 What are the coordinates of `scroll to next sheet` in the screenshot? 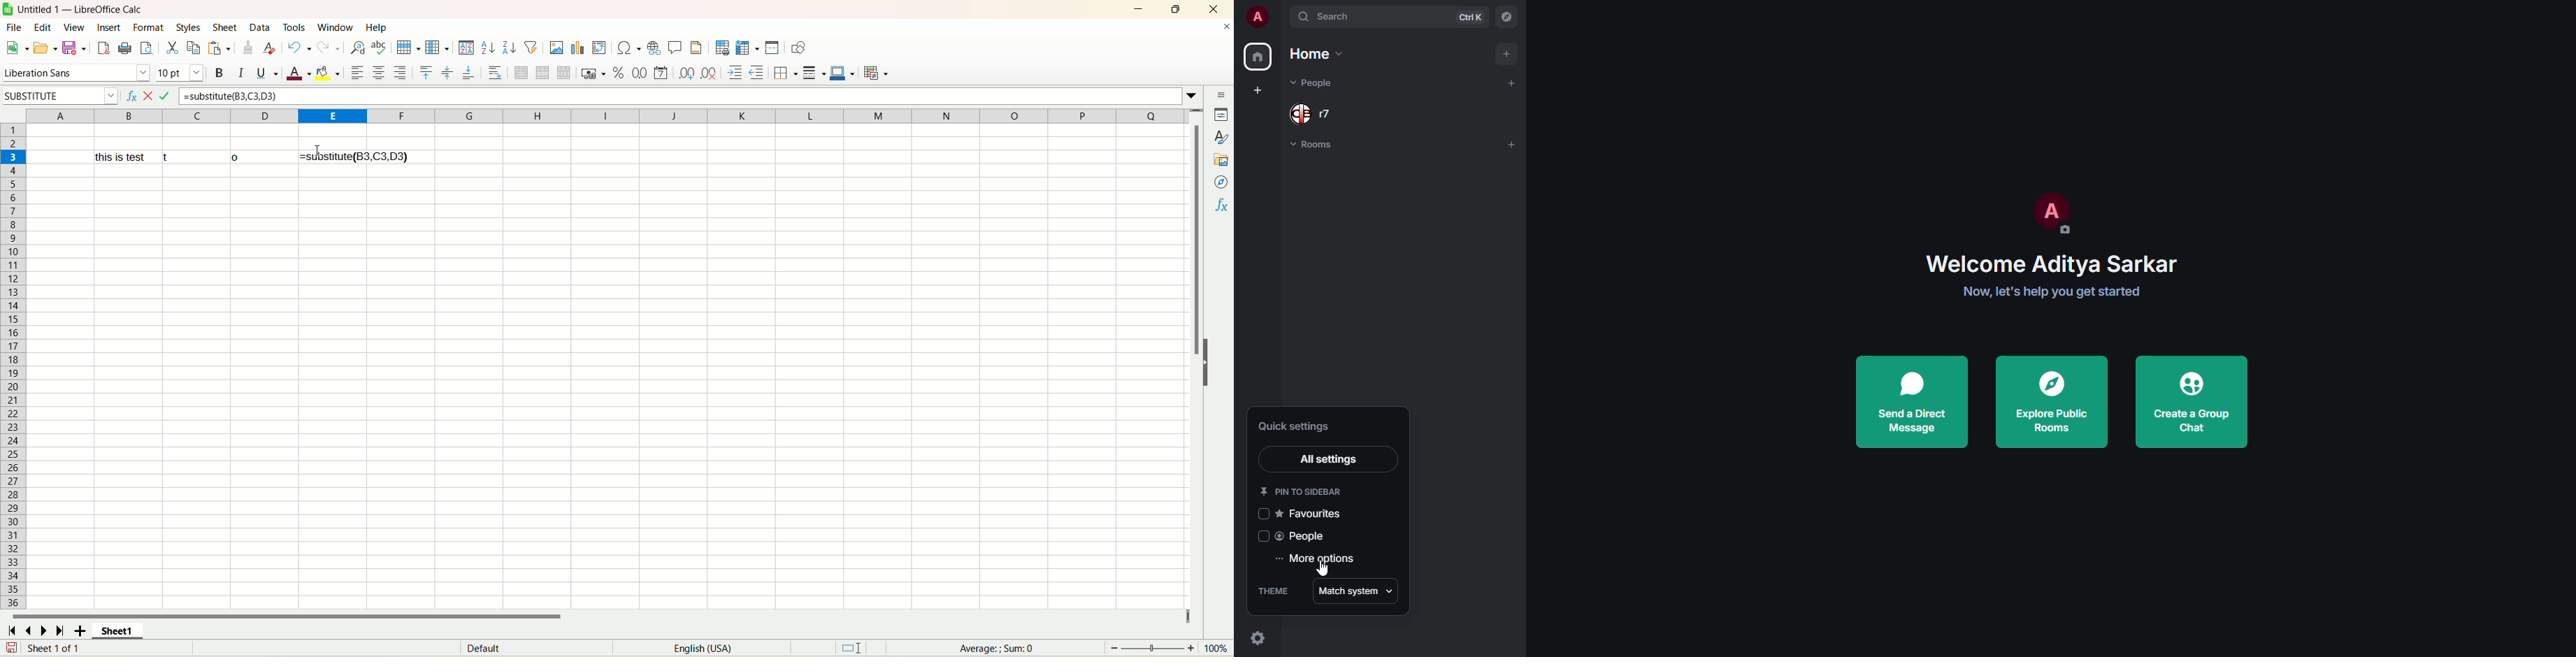 It's located at (44, 627).